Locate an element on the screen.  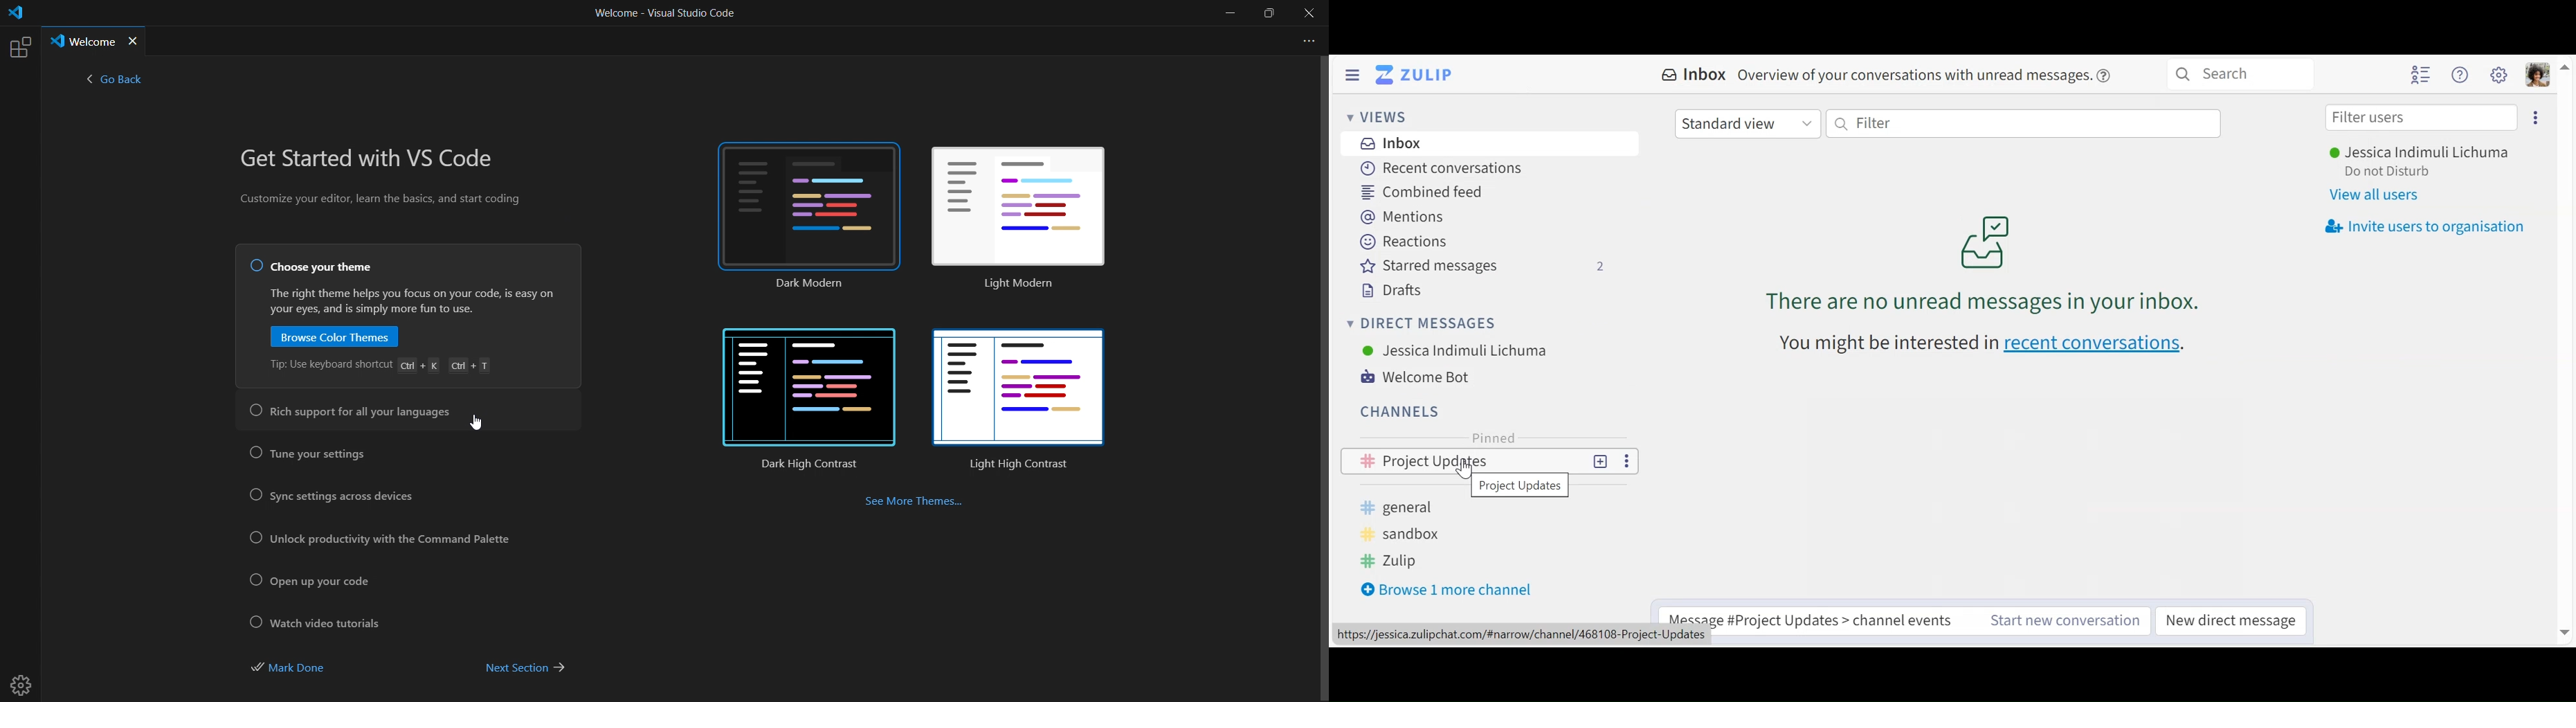
sync setting across devices is located at coordinates (337, 496).